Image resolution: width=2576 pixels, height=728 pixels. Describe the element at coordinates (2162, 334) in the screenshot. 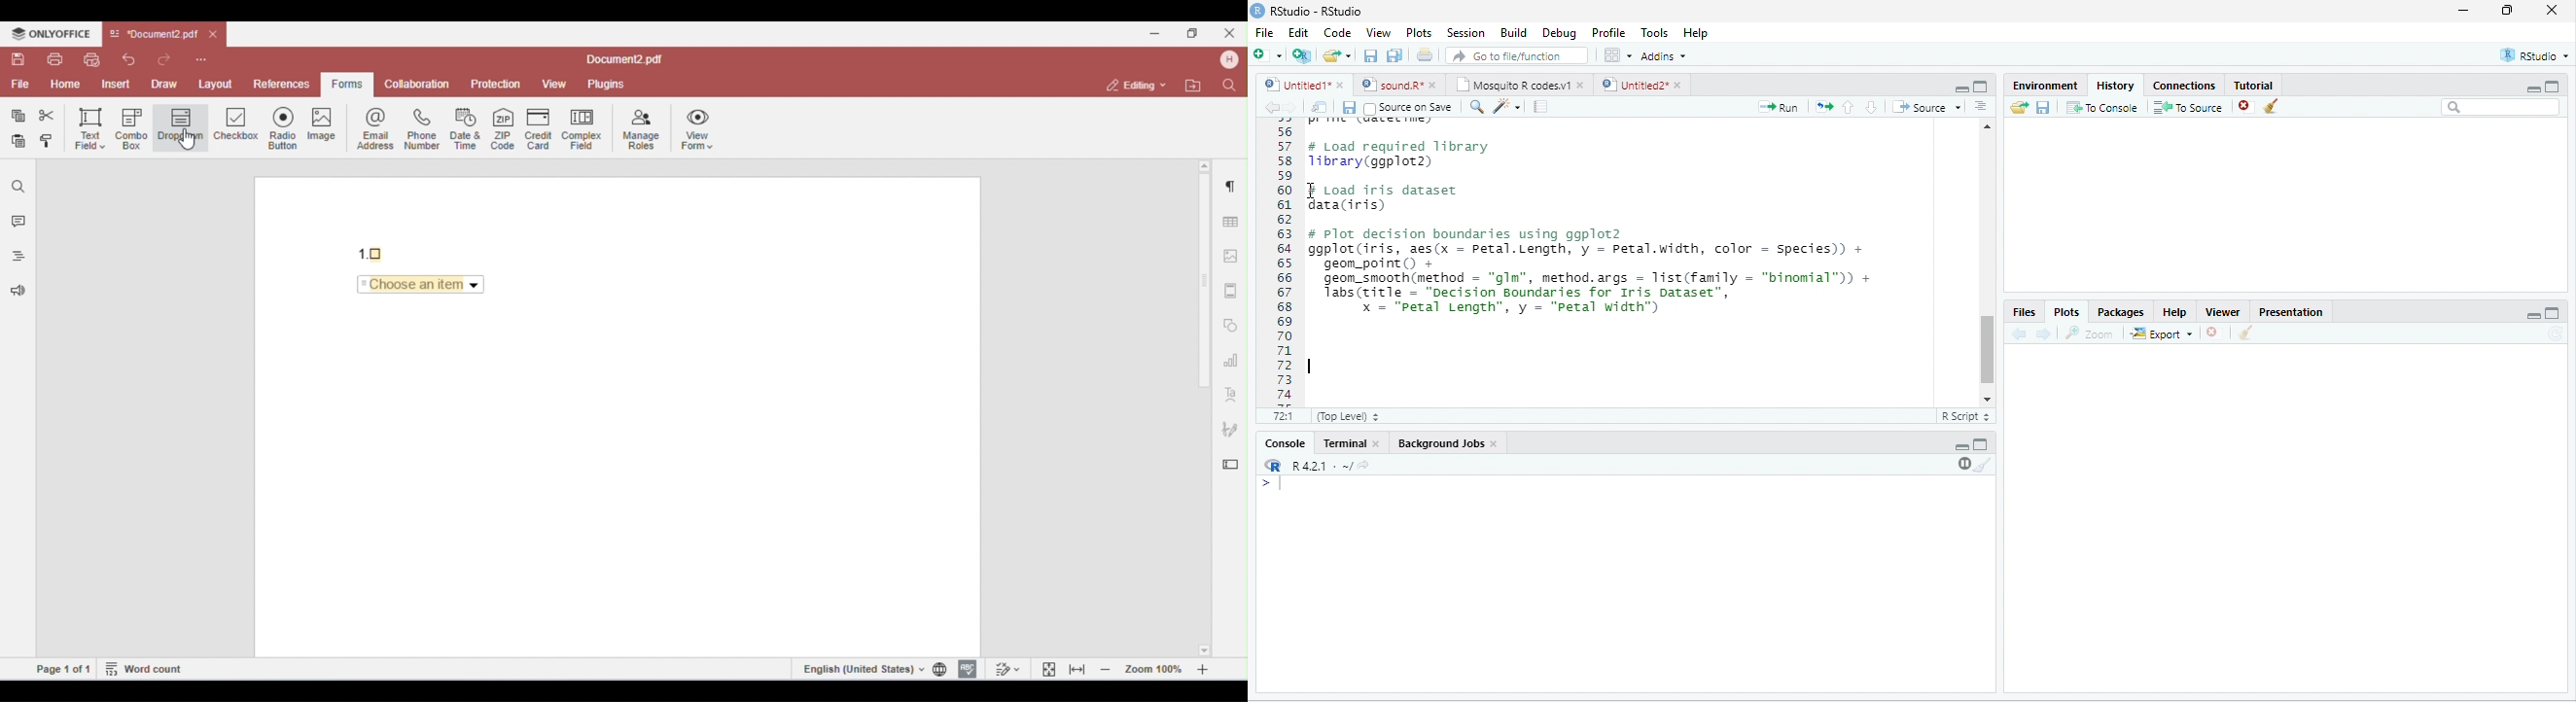

I see `Export` at that location.